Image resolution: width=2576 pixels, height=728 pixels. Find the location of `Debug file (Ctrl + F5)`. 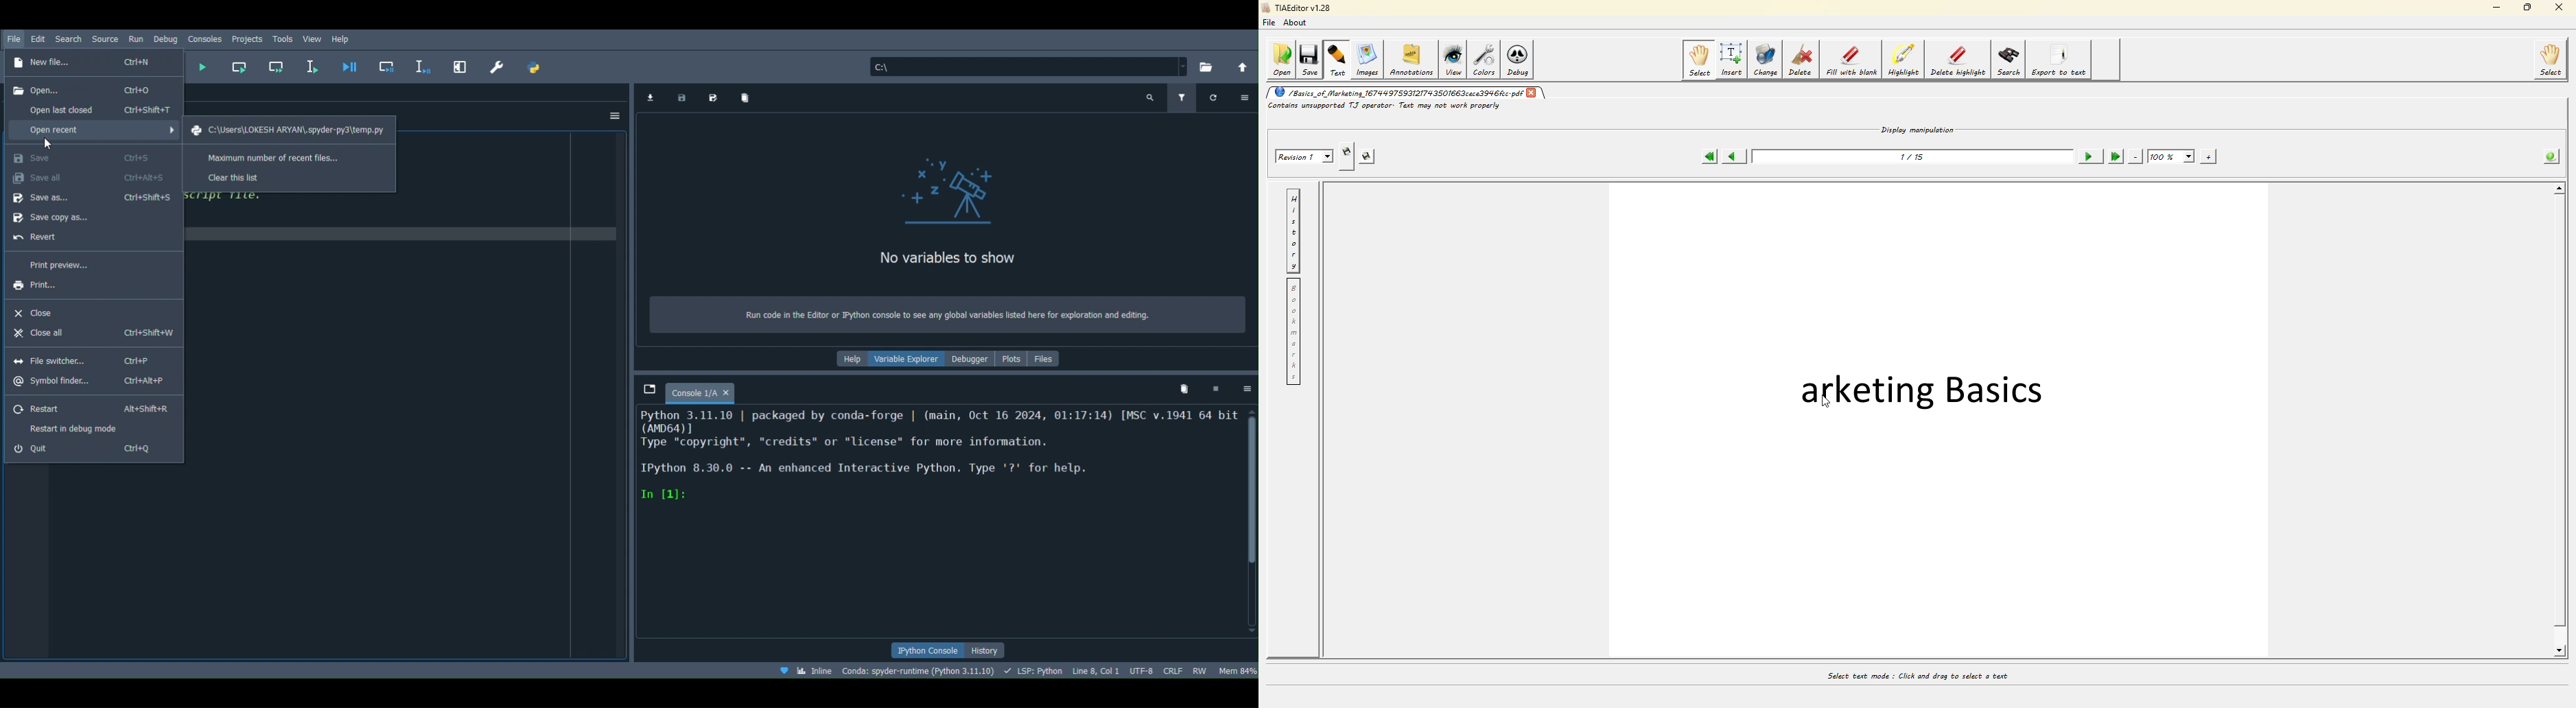

Debug file (Ctrl + F5) is located at coordinates (348, 64).